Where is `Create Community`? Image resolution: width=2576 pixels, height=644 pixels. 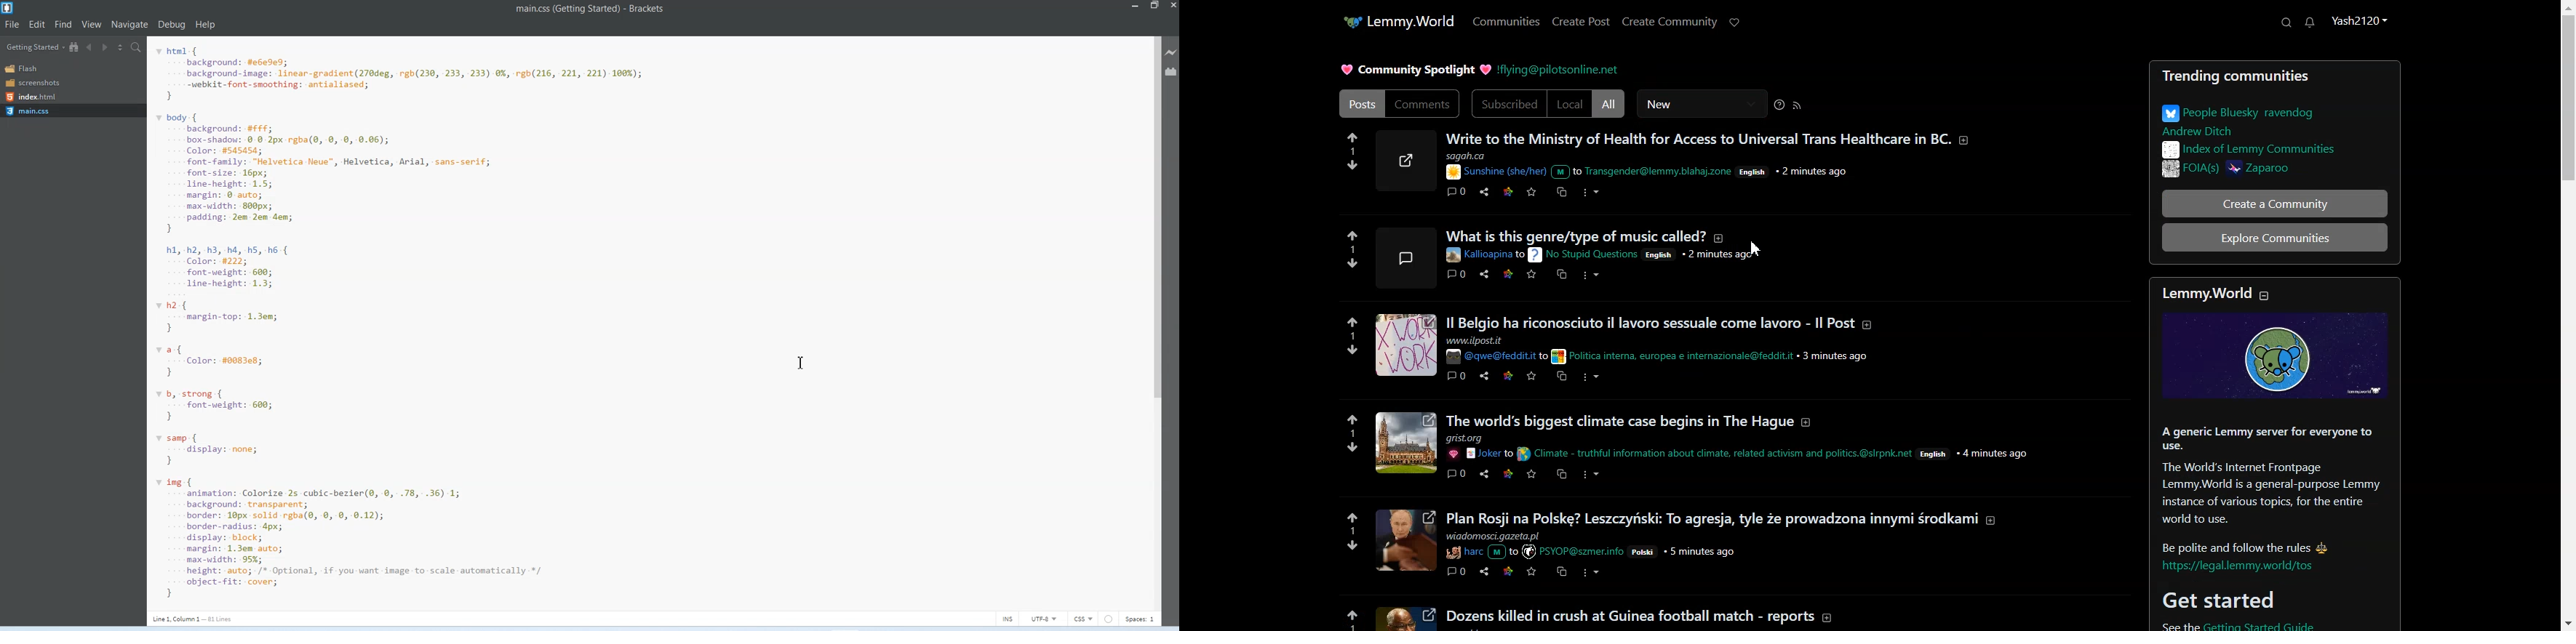
Create Community is located at coordinates (1670, 23).